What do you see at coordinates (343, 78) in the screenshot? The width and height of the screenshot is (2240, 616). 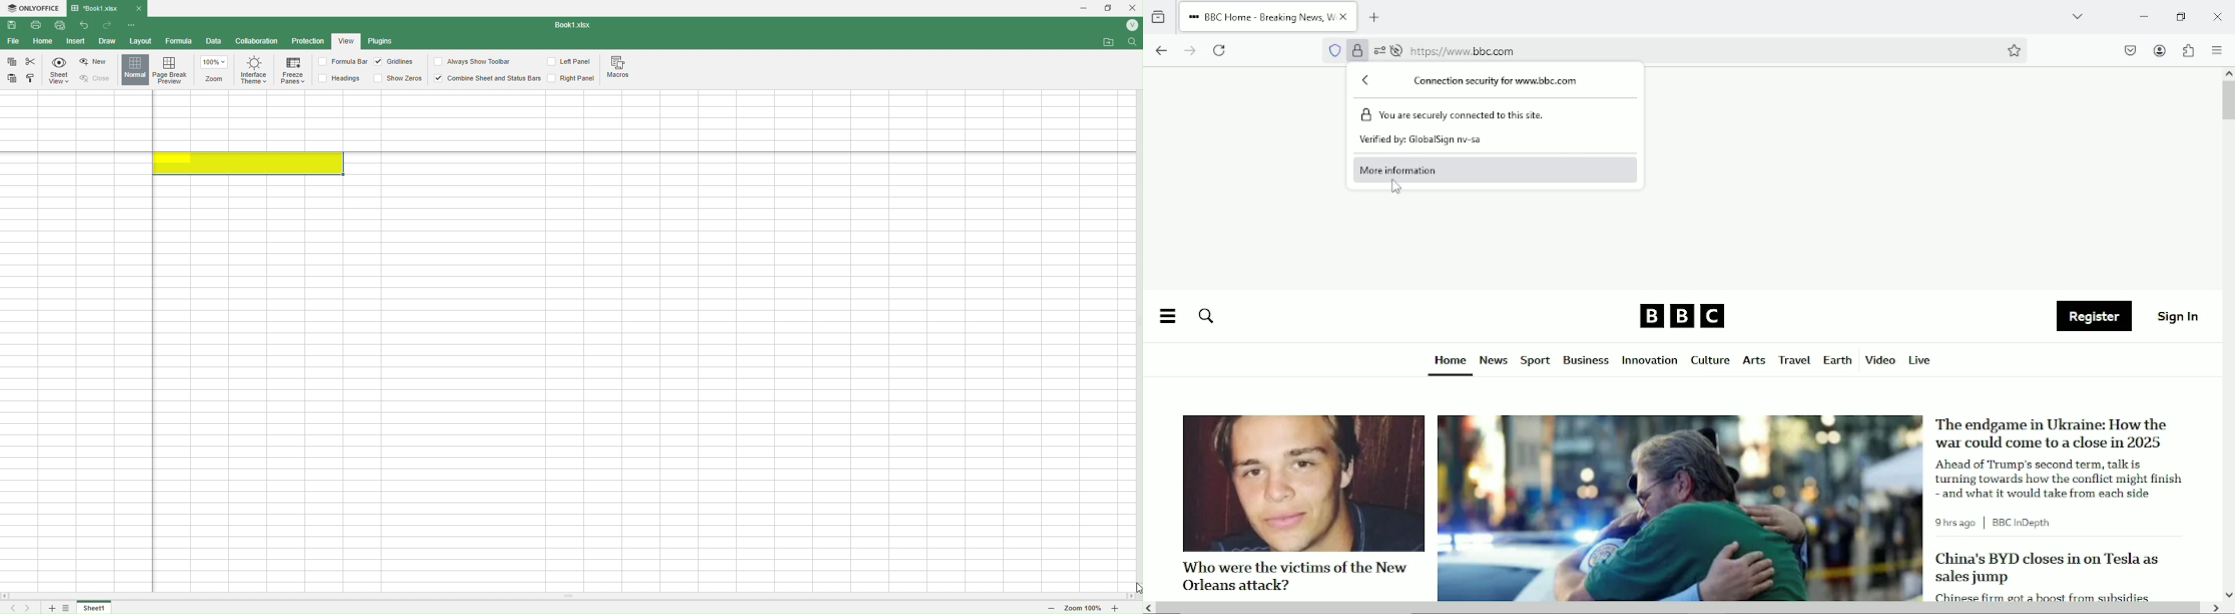 I see `Headings` at bounding box center [343, 78].